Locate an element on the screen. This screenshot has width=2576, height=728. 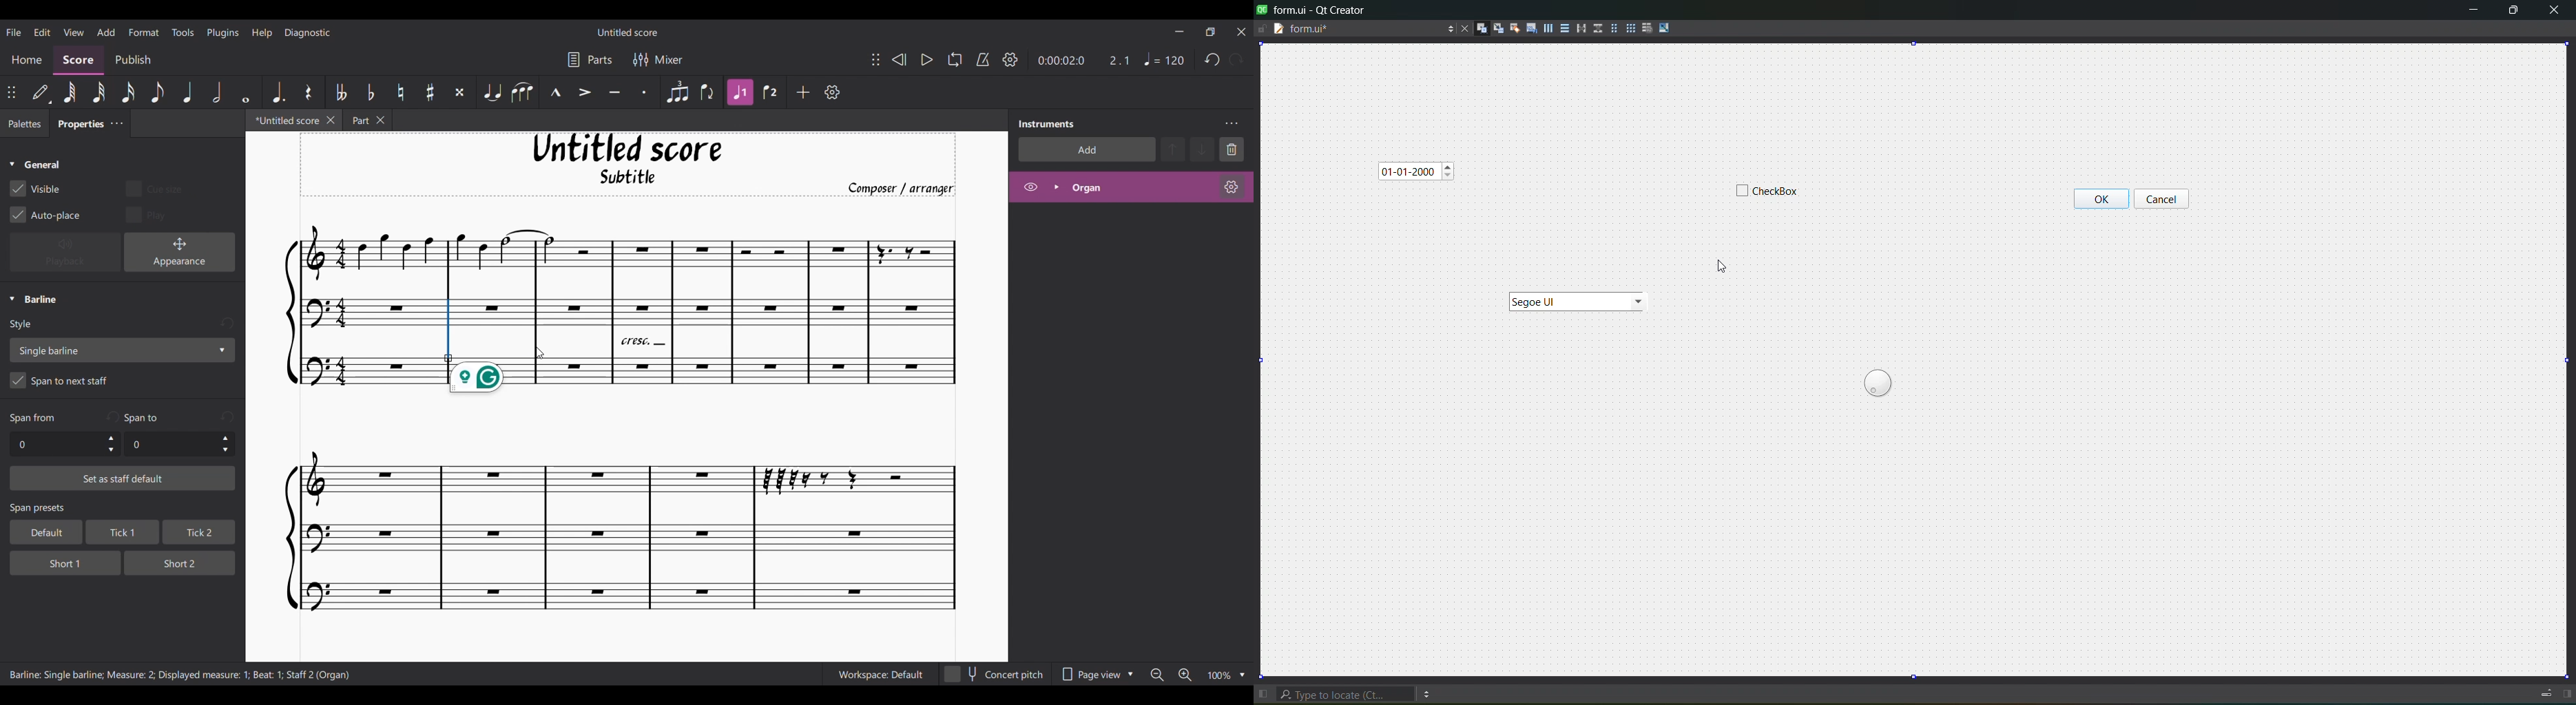
layout horizontal splitter is located at coordinates (1580, 27).